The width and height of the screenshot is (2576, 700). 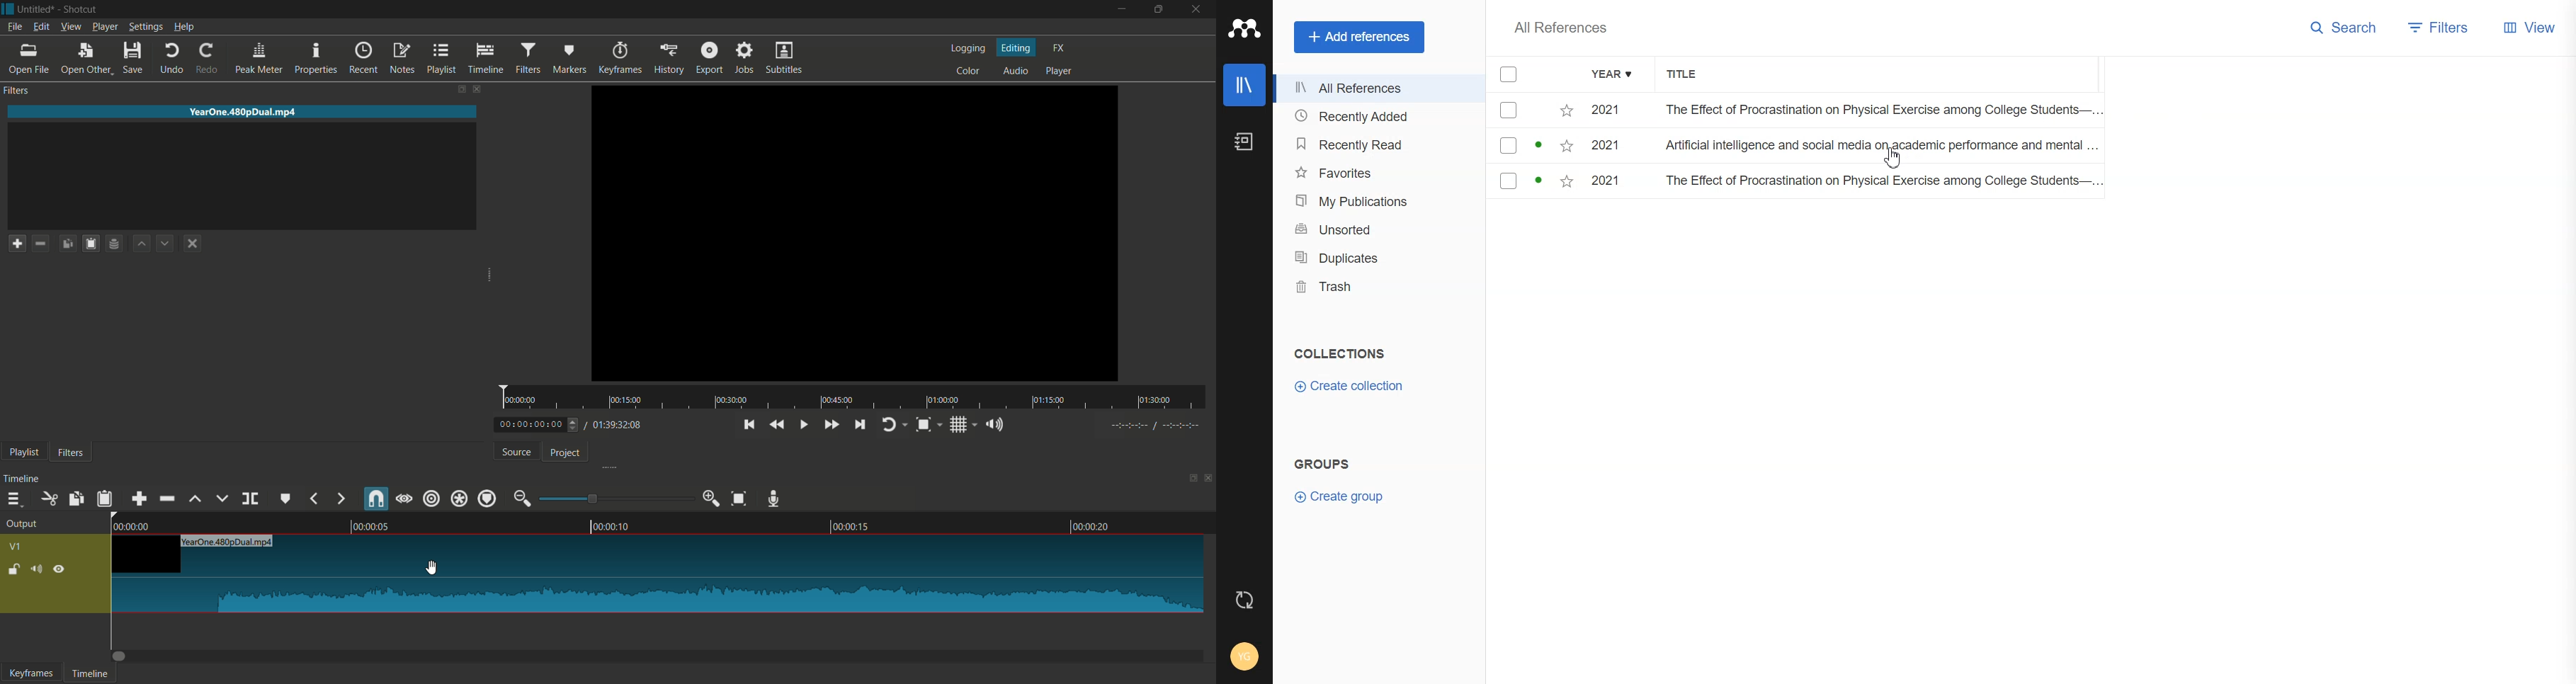 What do you see at coordinates (134, 525) in the screenshot?
I see `00:00:00` at bounding box center [134, 525].